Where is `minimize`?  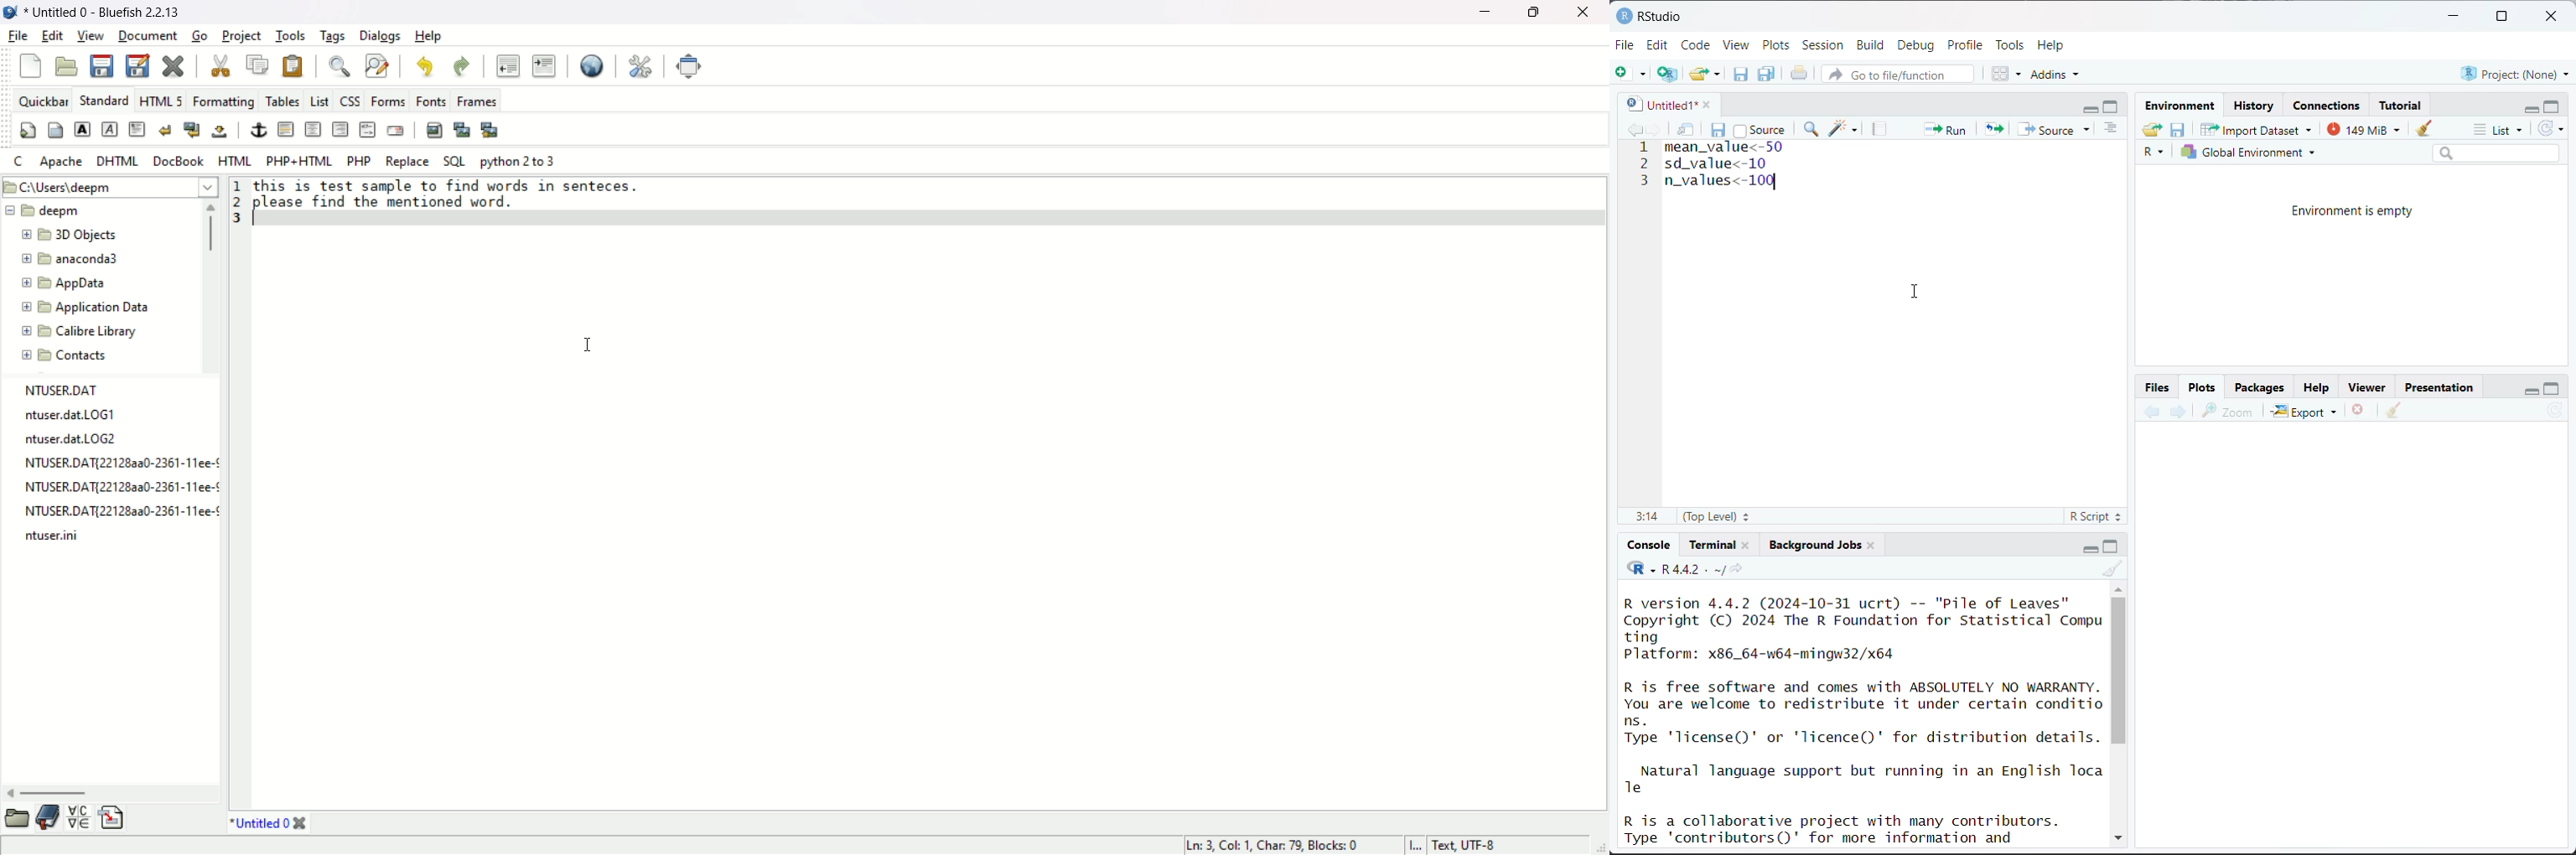 minimize is located at coordinates (2529, 388).